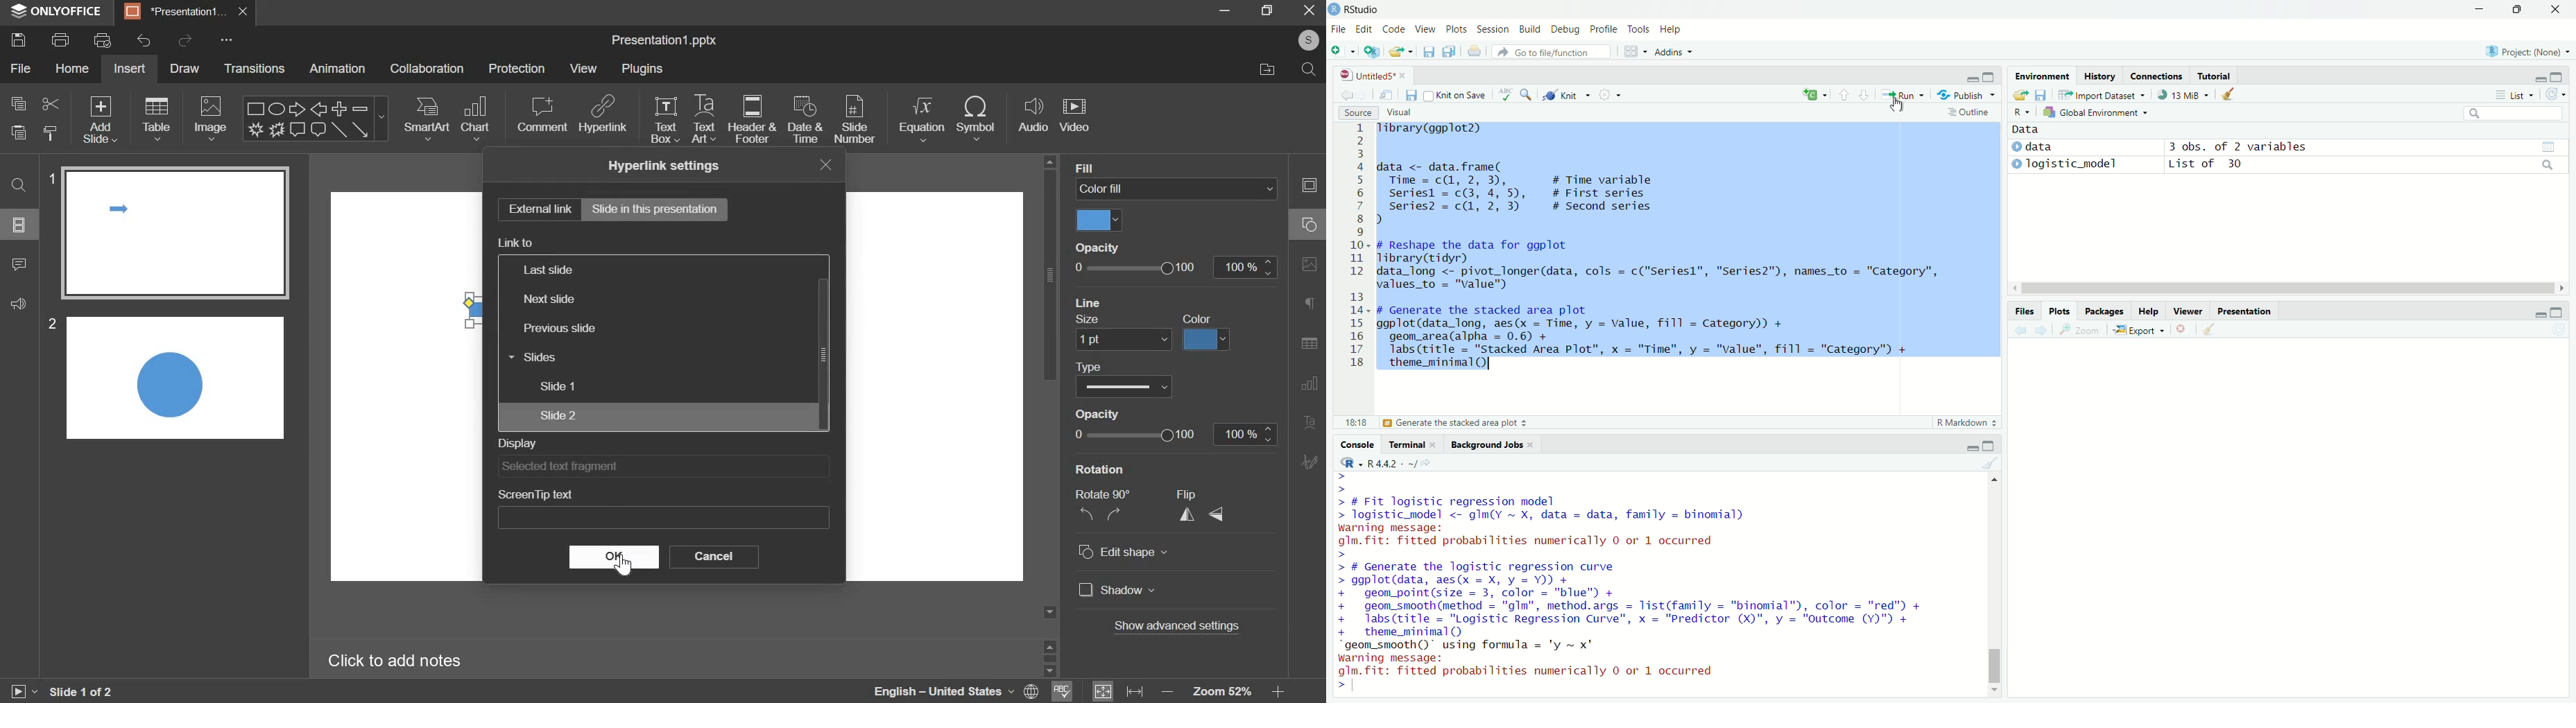 Image resolution: width=2576 pixels, height=728 pixels. Describe the element at coordinates (1360, 111) in the screenshot. I see `Source` at that location.